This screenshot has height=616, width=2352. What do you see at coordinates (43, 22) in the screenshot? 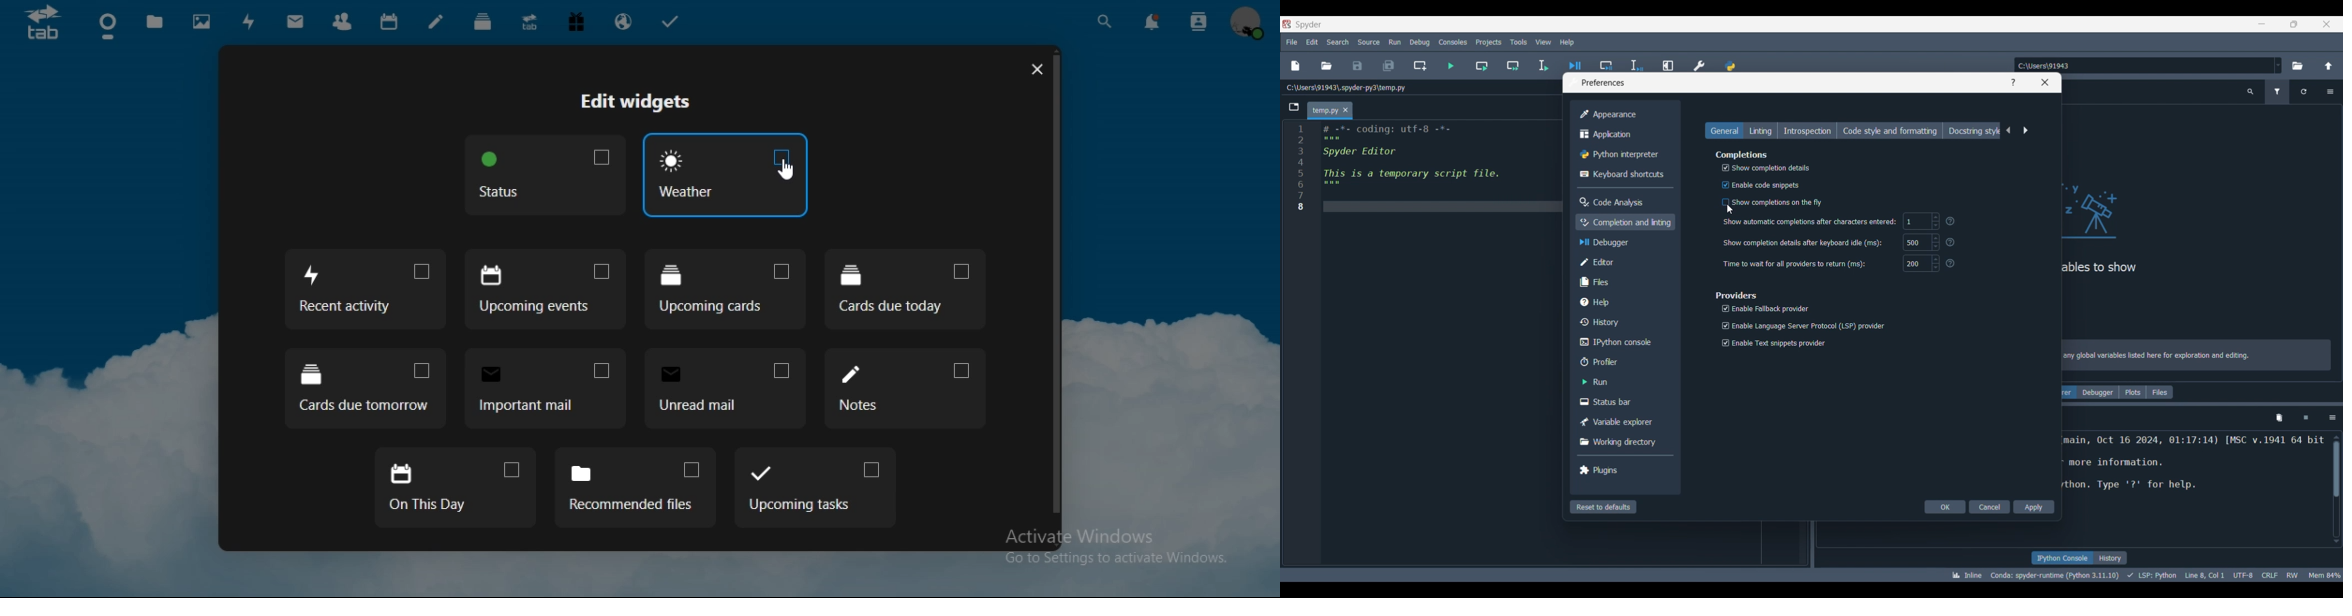
I see `icon` at bounding box center [43, 22].